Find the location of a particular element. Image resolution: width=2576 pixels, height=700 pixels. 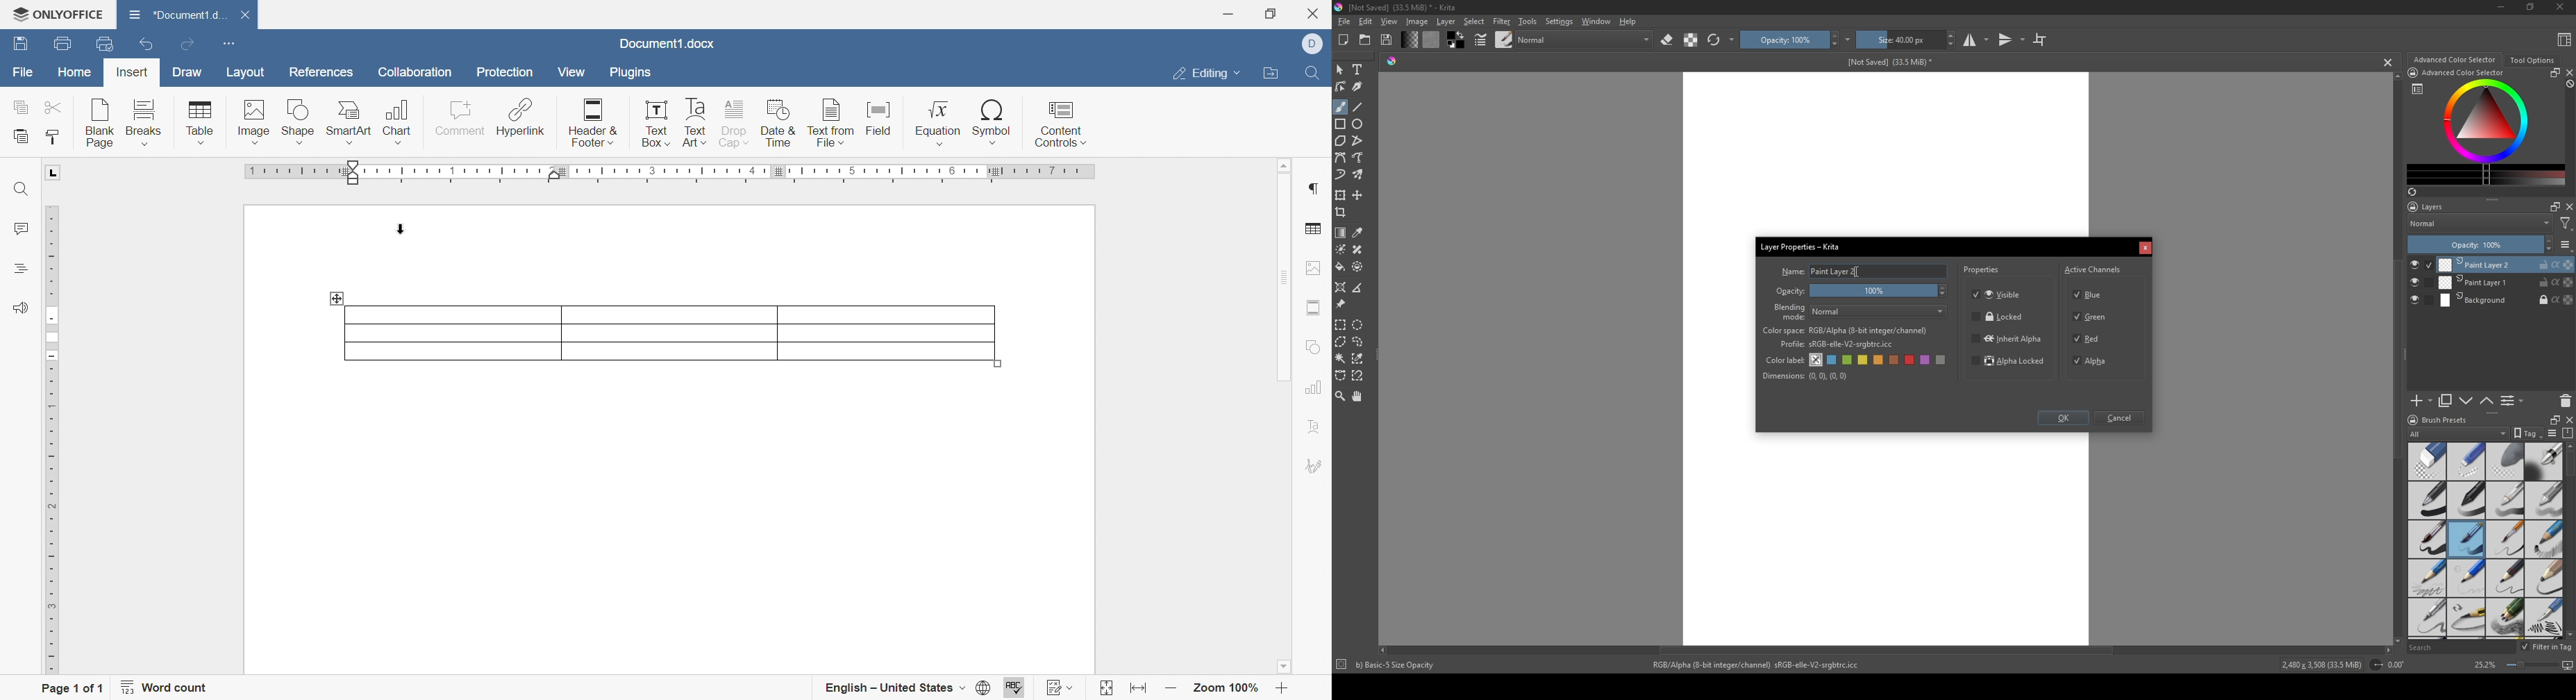

Page 1 of 1 is located at coordinates (73, 688).